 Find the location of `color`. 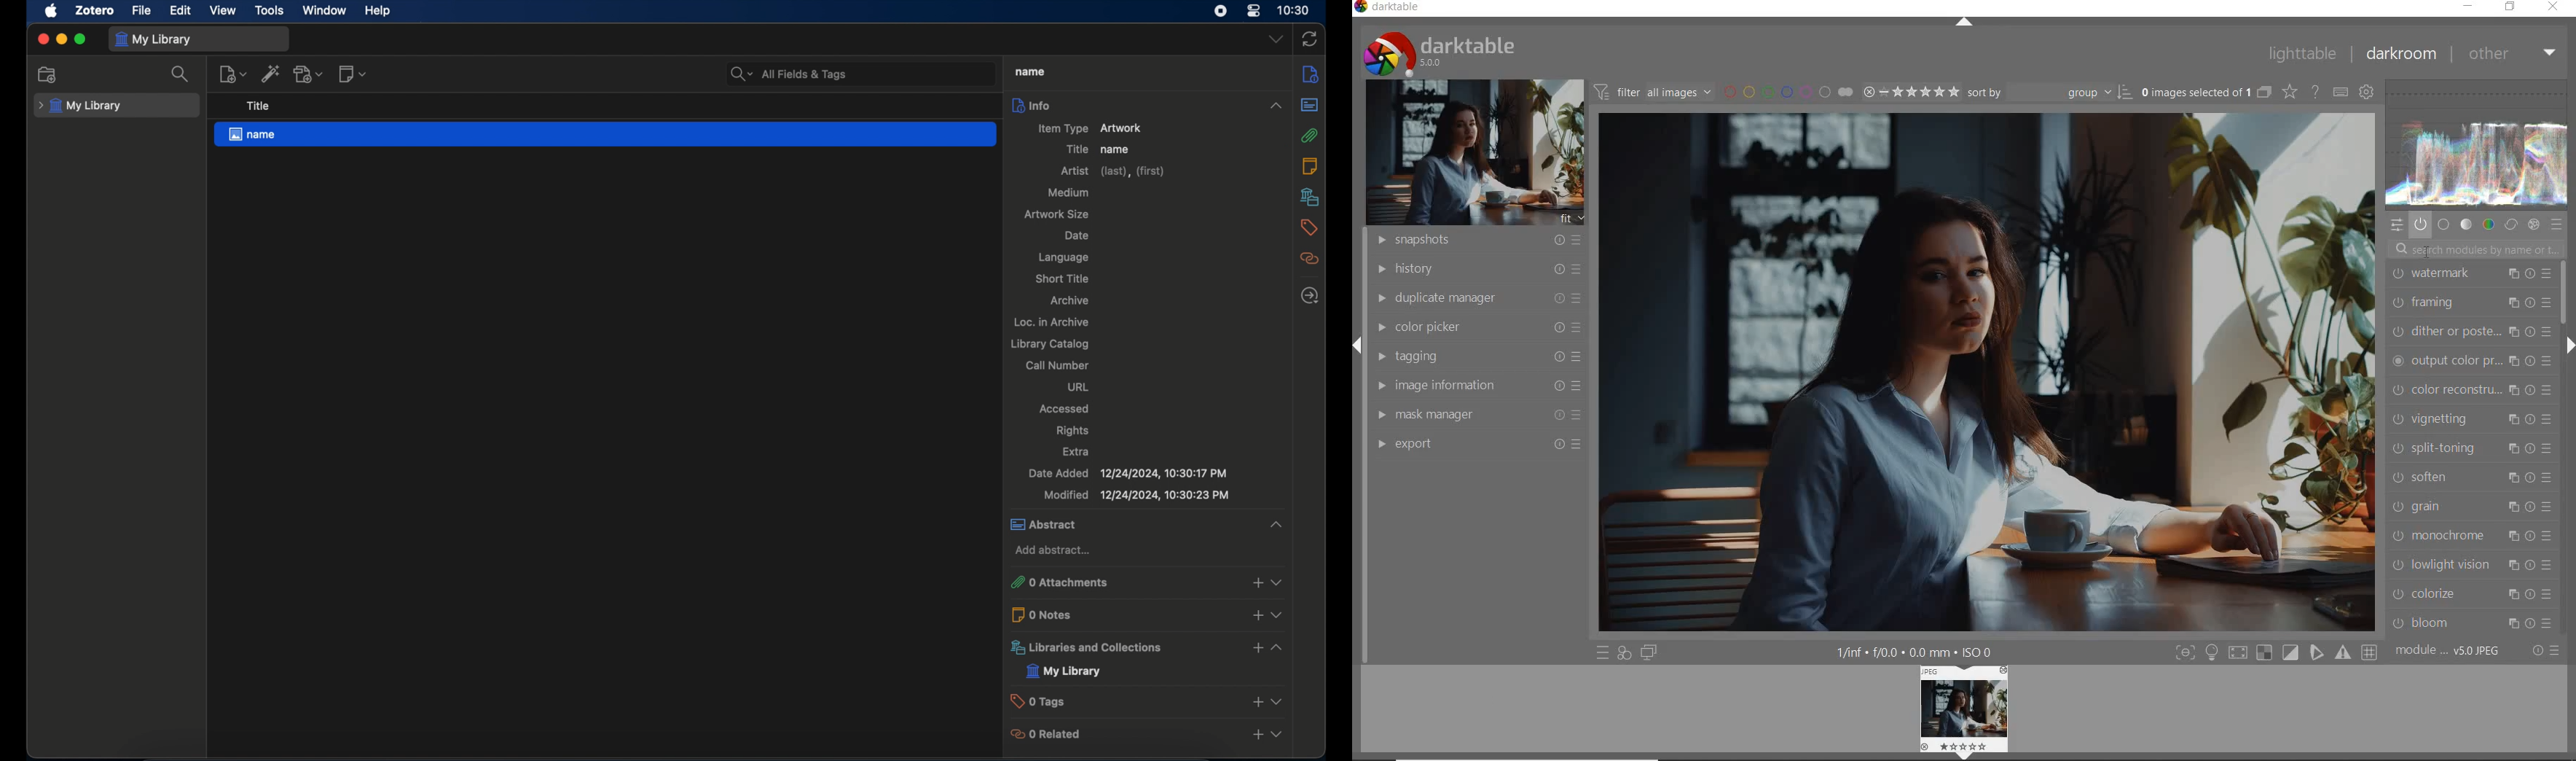

color is located at coordinates (2487, 225).